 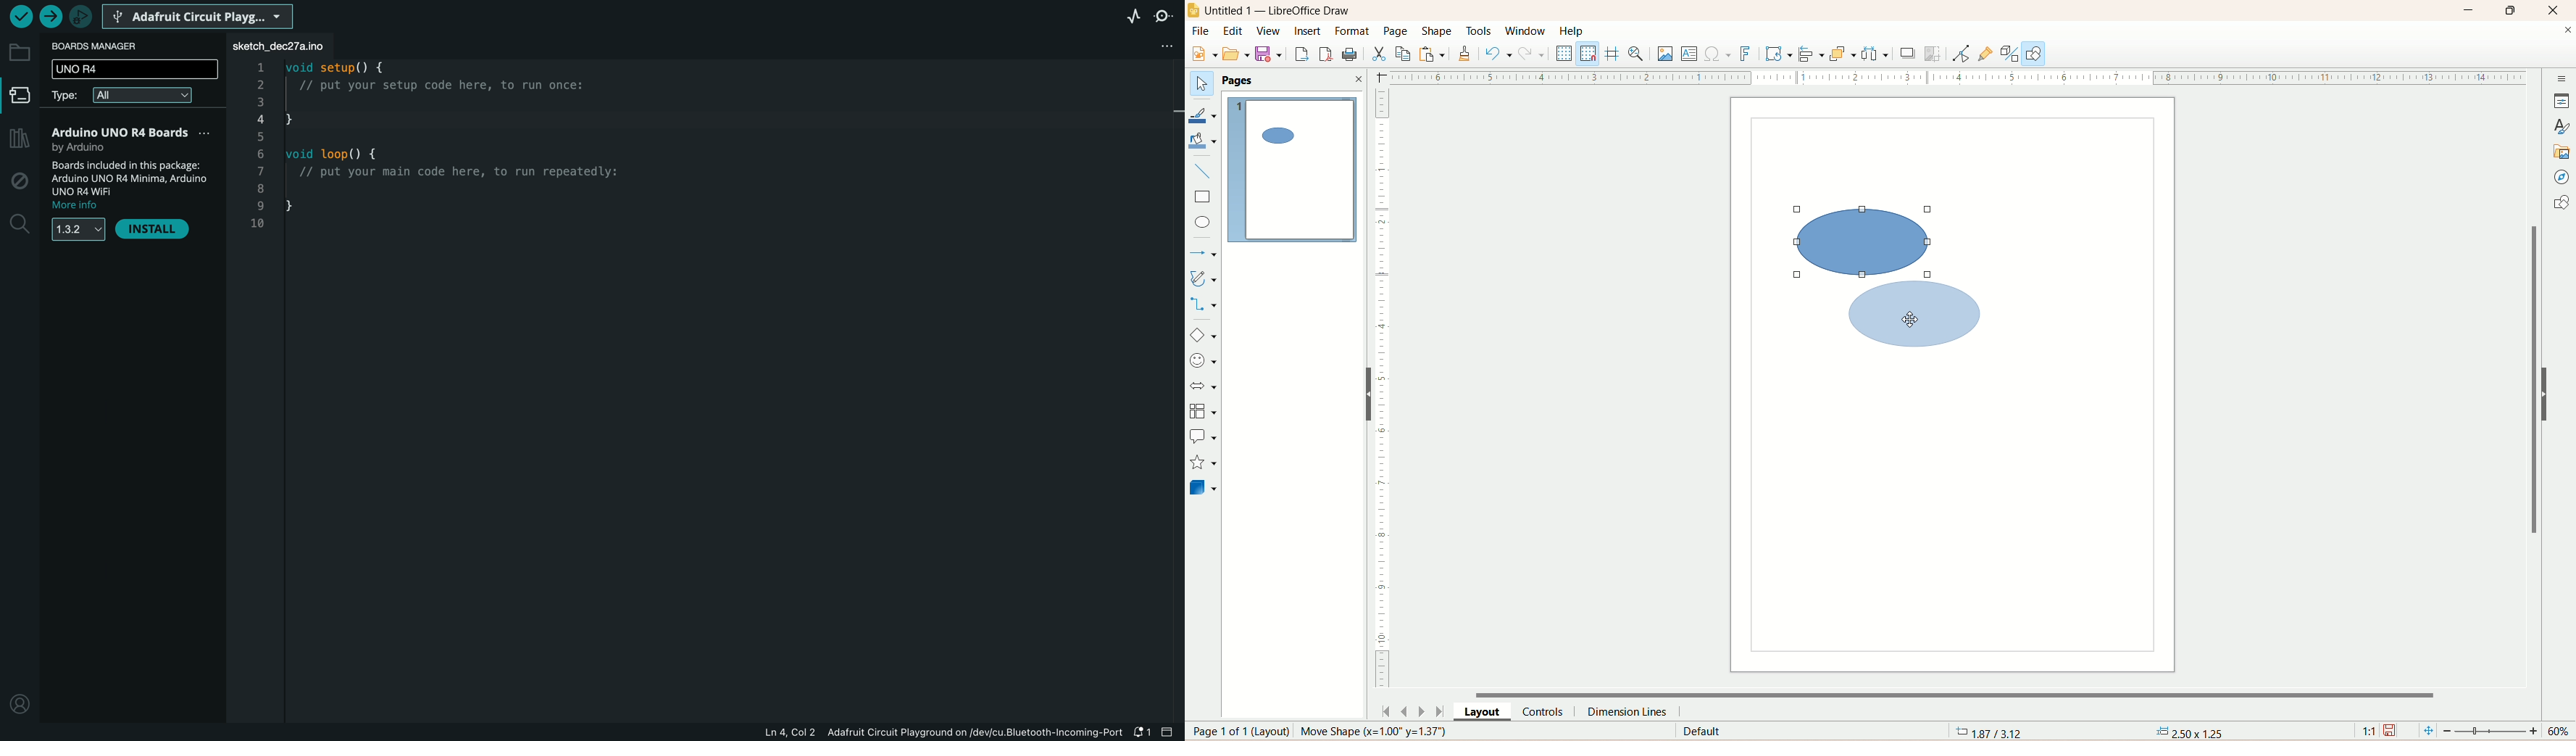 I want to click on horizontal scroll bar, so click(x=1961, y=692).